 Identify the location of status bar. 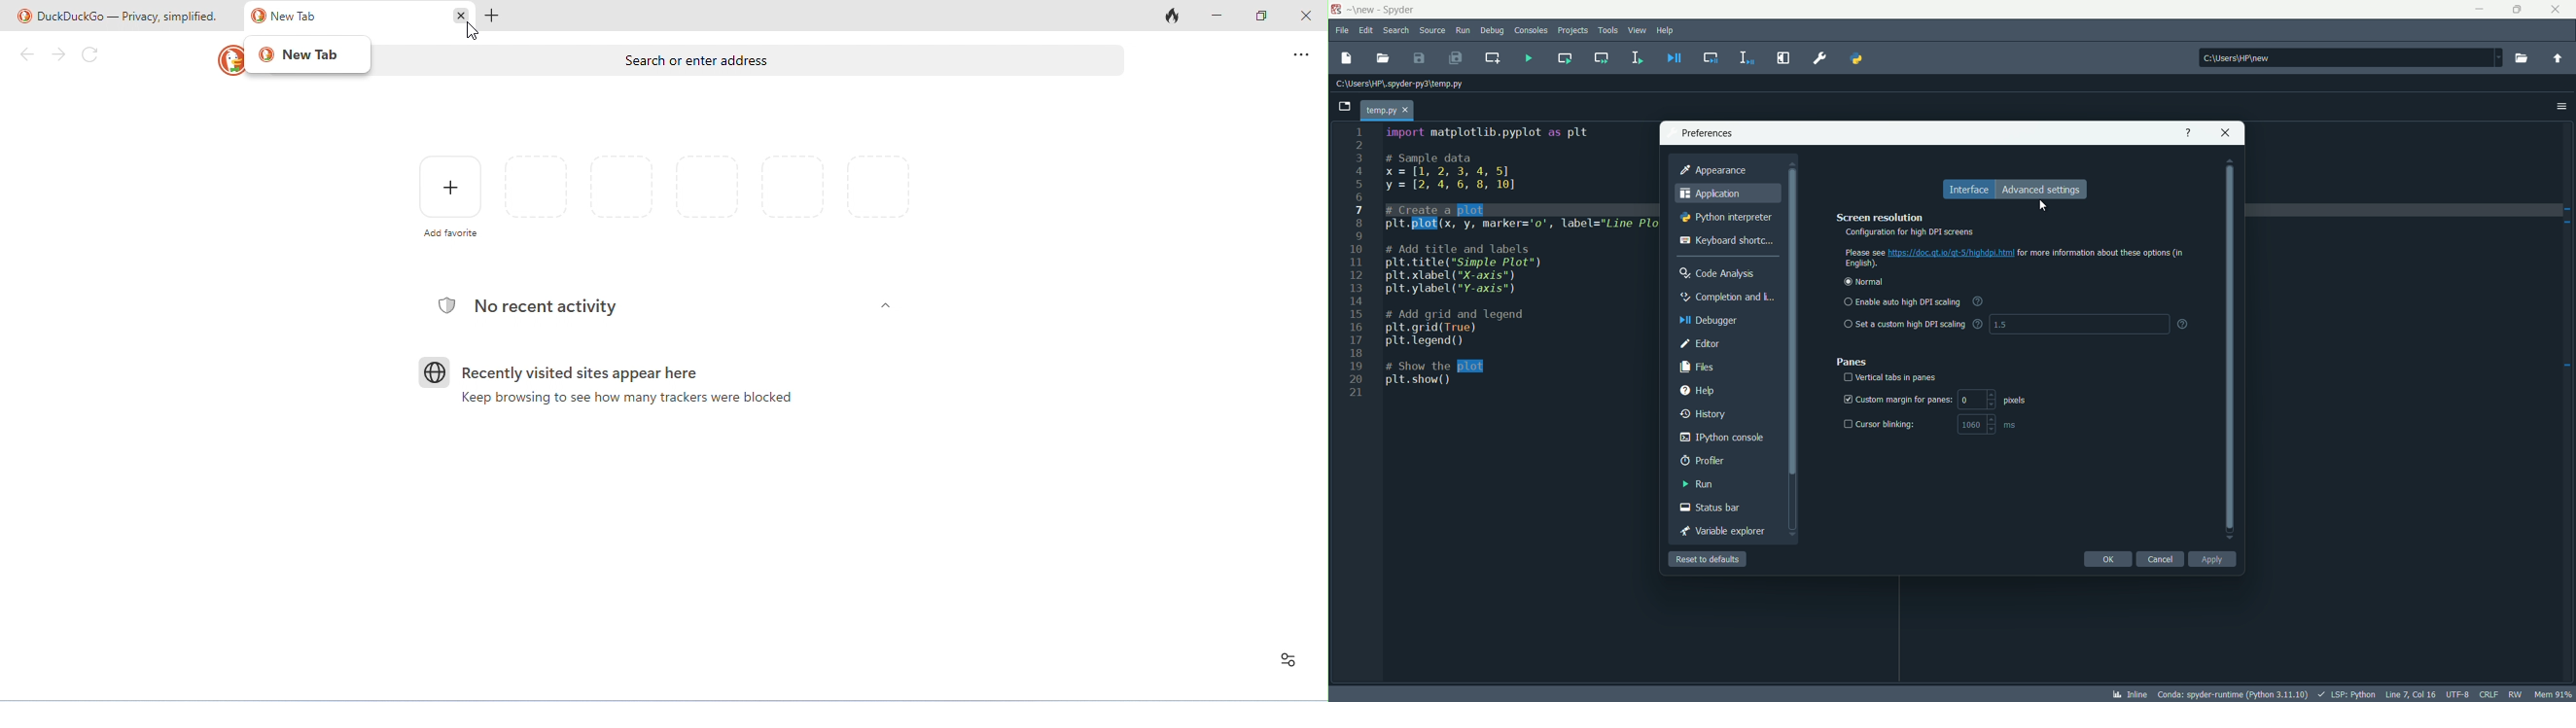
(1711, 507).